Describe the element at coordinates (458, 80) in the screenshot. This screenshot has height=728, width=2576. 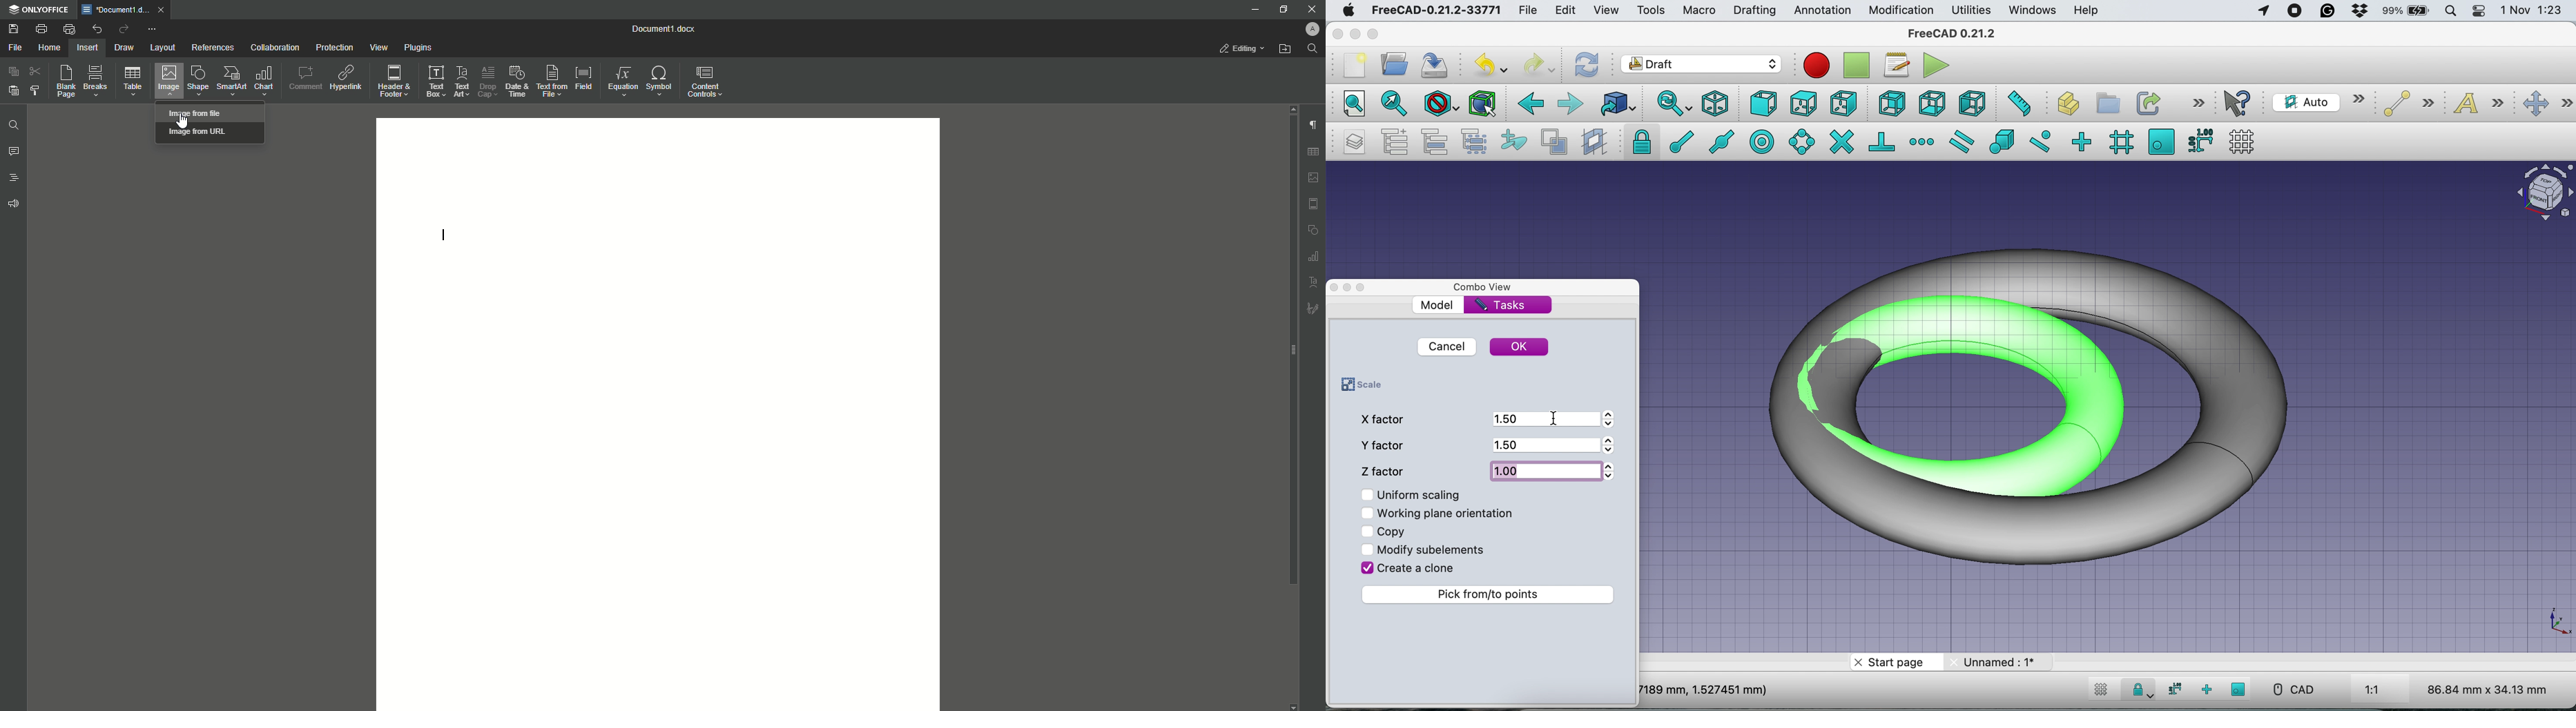
I see `Text Art` at that location.